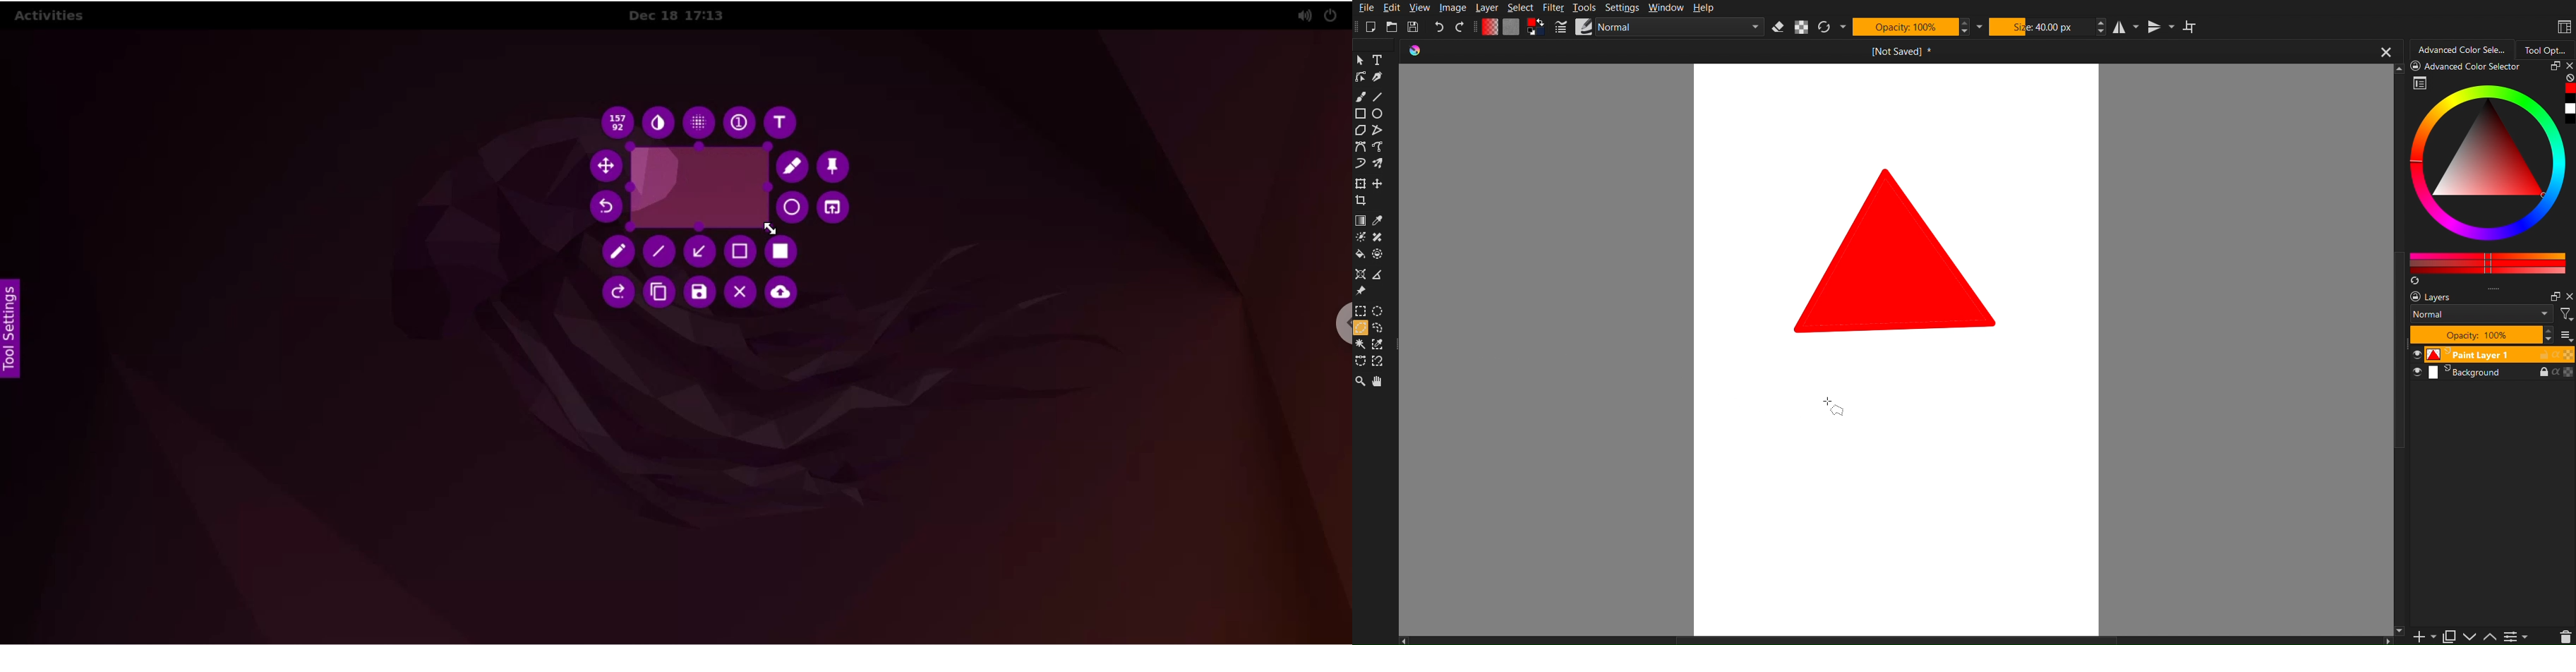  What do you see at coordinates (1392, 8) in the screenshot?
I see `Edit` at bounding box center [1392, 8].